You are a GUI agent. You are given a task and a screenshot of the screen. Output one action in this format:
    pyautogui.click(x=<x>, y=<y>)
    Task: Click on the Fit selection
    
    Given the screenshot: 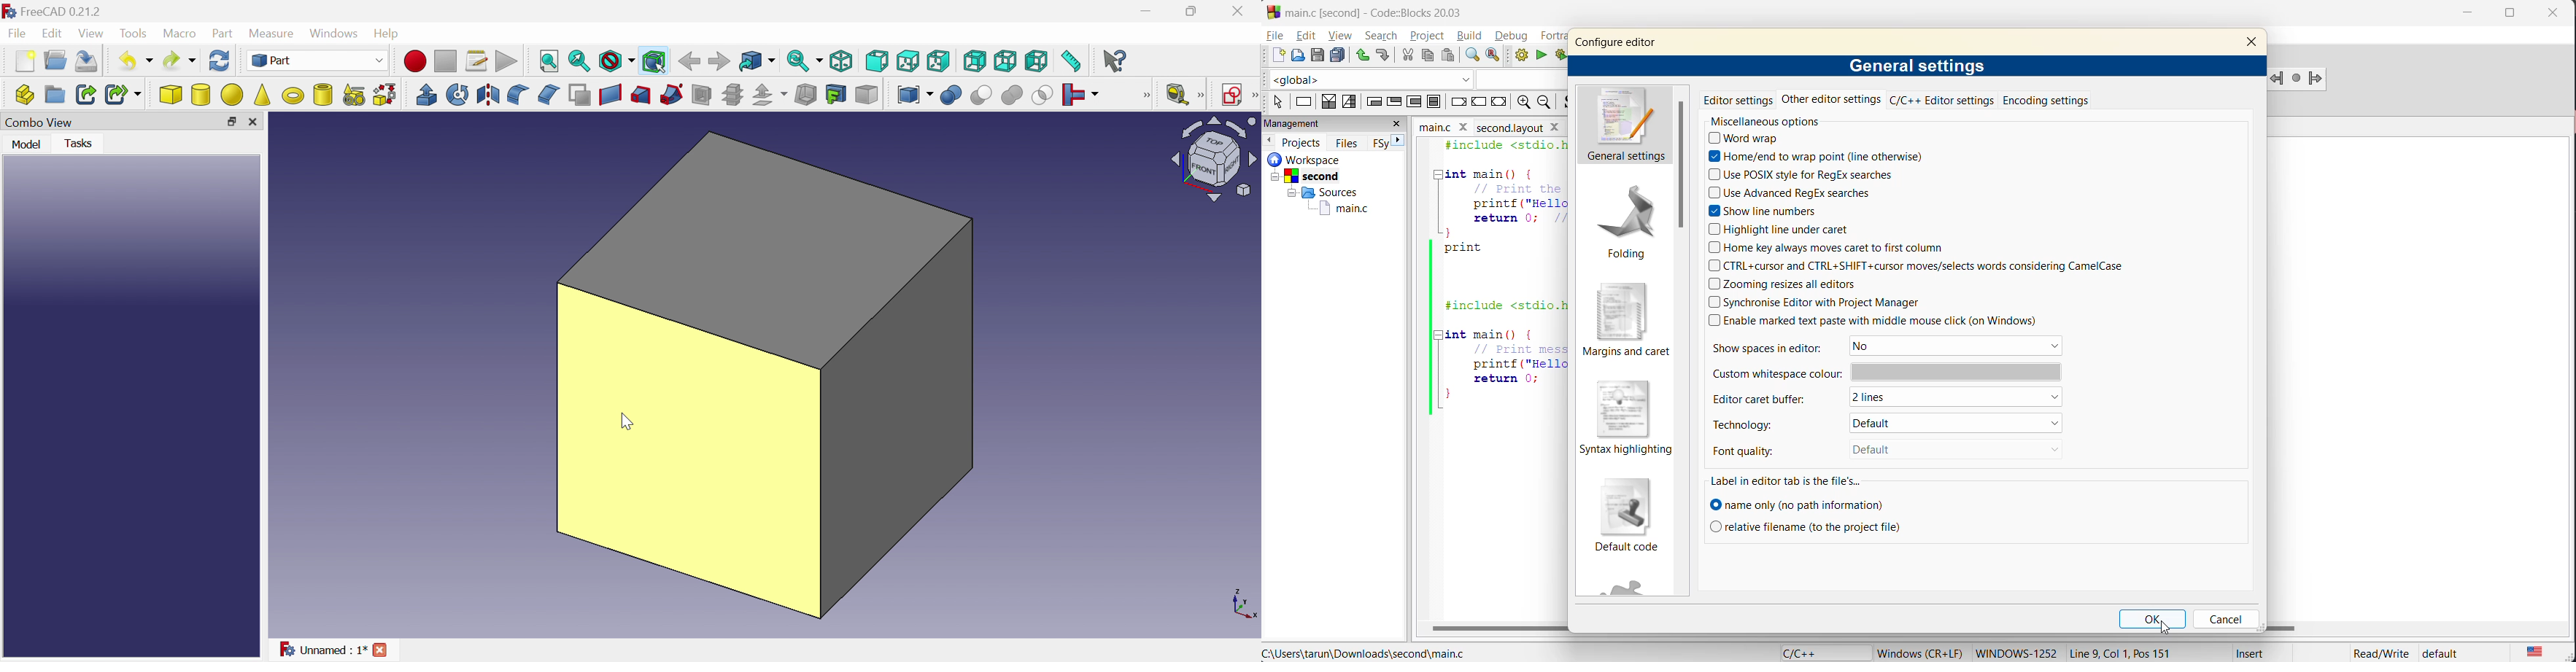 What is the action you would take?
    pyautogui.click(x=580, y=62)
    